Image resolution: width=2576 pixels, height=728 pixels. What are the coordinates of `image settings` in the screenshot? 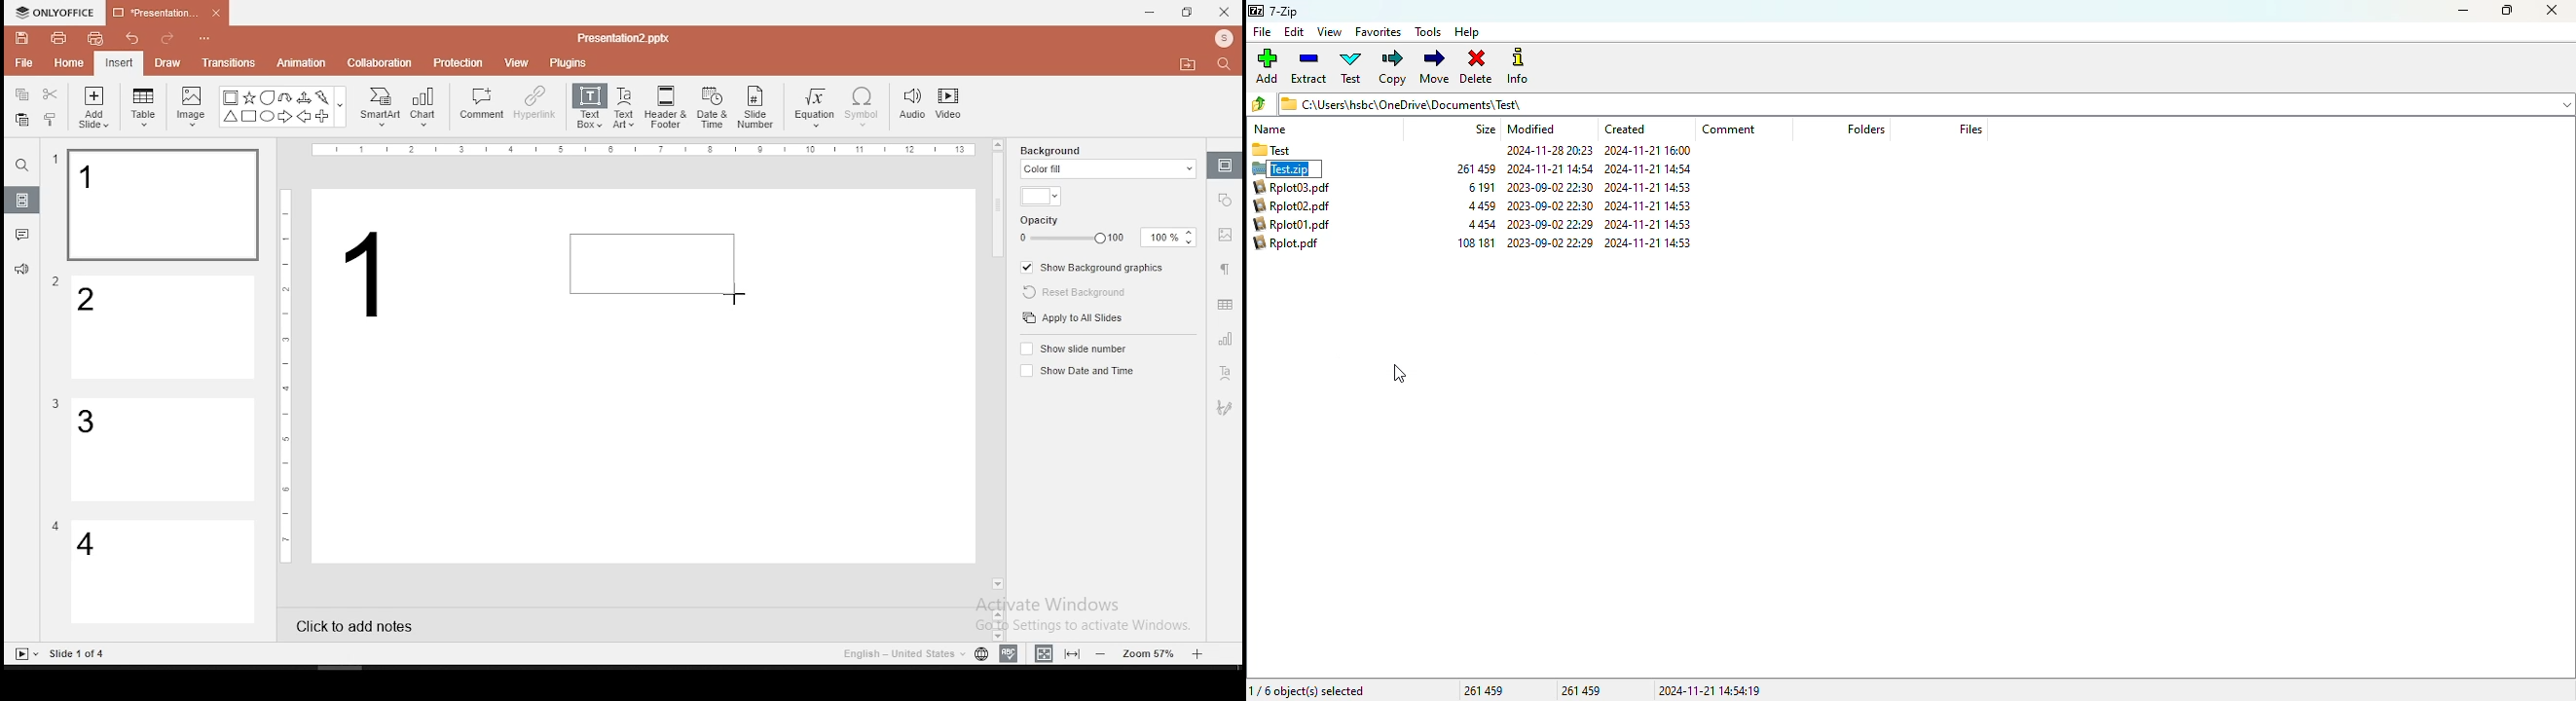 It's located at (1223, 237).